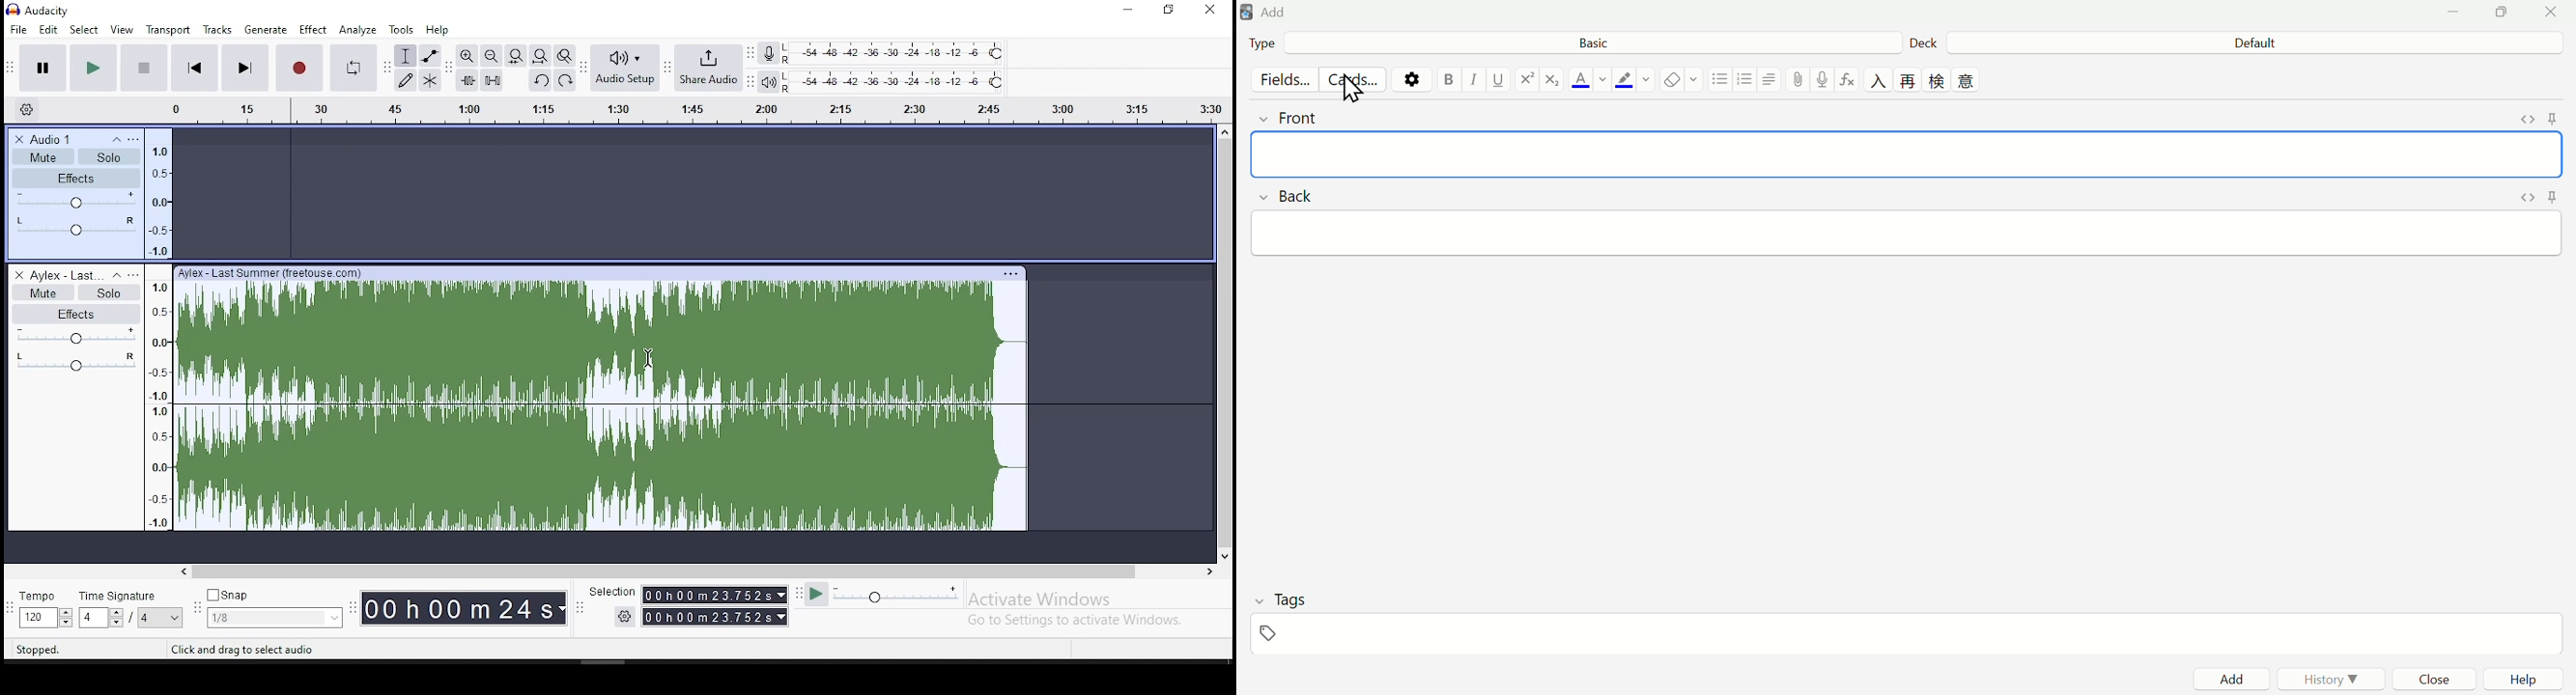  What do you see at coordinates (602, 400) in the screenshot?
I see `audio track` at bounding box center [602, 400].